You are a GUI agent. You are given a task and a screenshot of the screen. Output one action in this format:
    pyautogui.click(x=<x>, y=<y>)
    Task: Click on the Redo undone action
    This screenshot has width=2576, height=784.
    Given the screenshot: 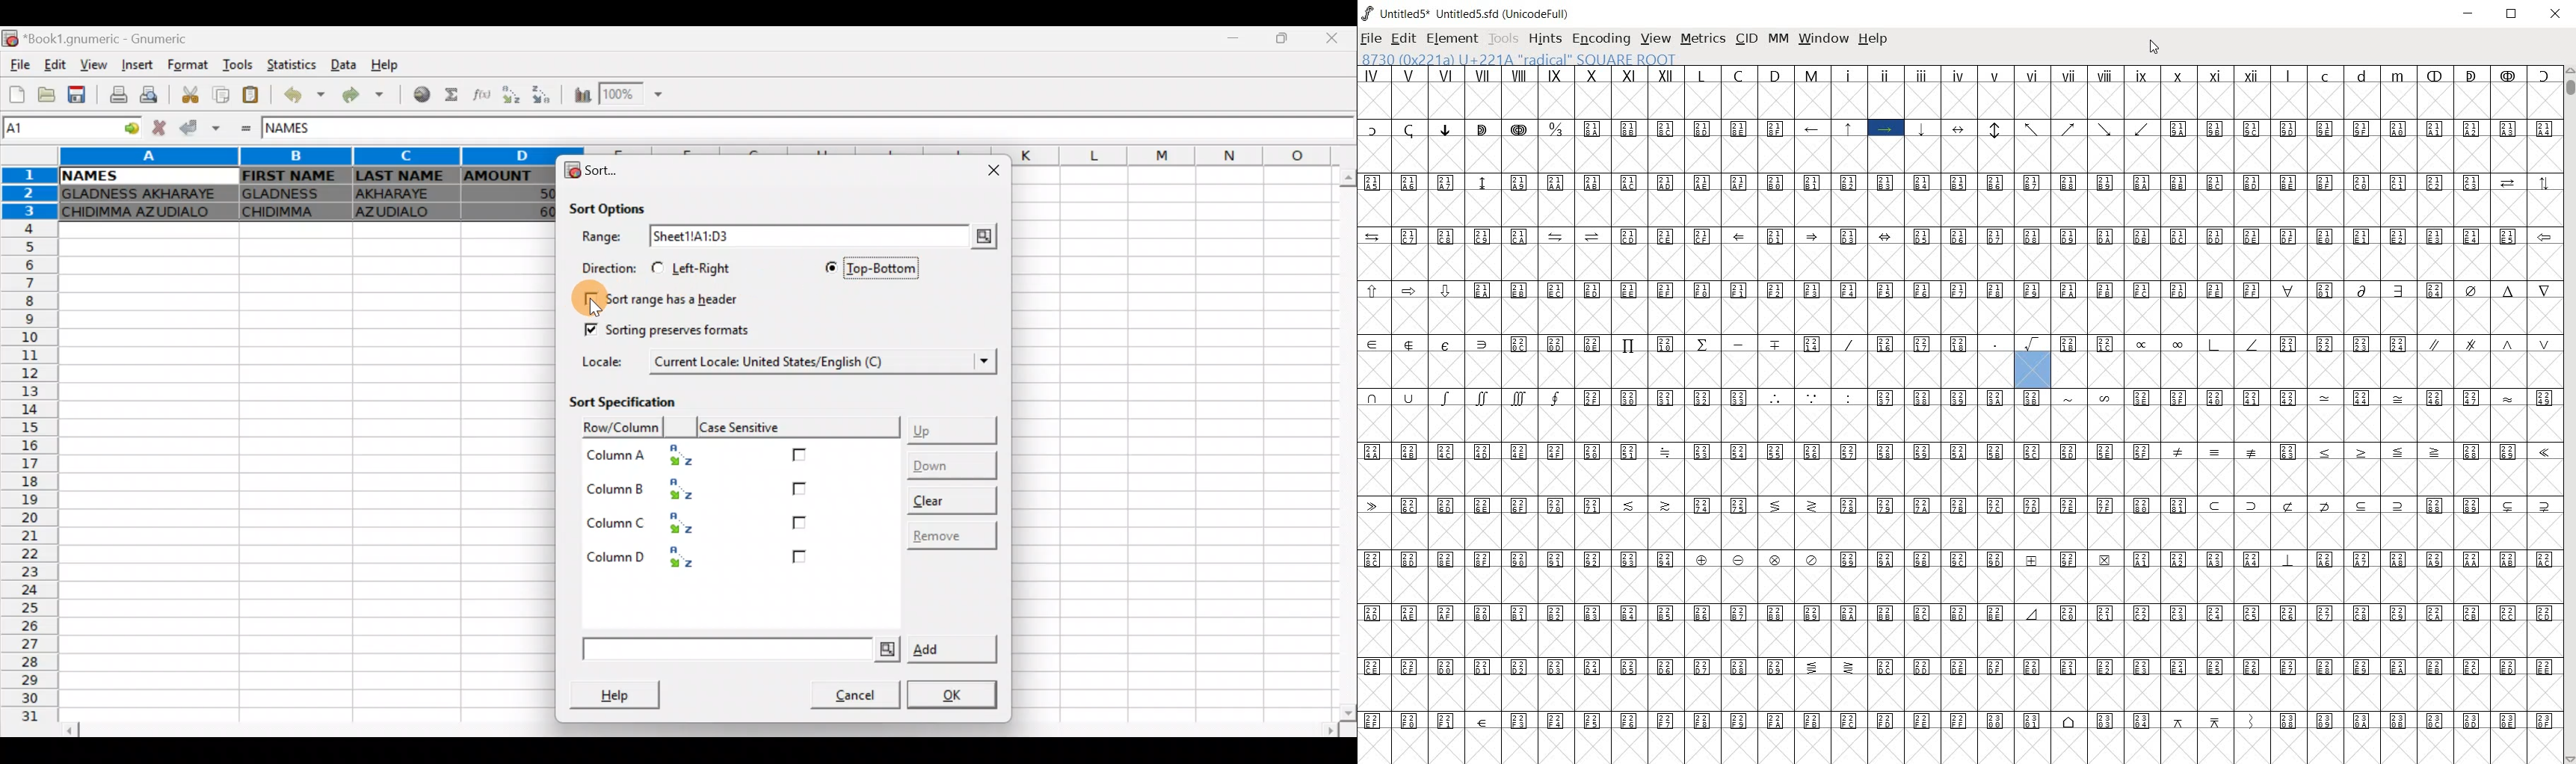 What is the action you would take?
    pyautogui.click(x=369, y=98)
    